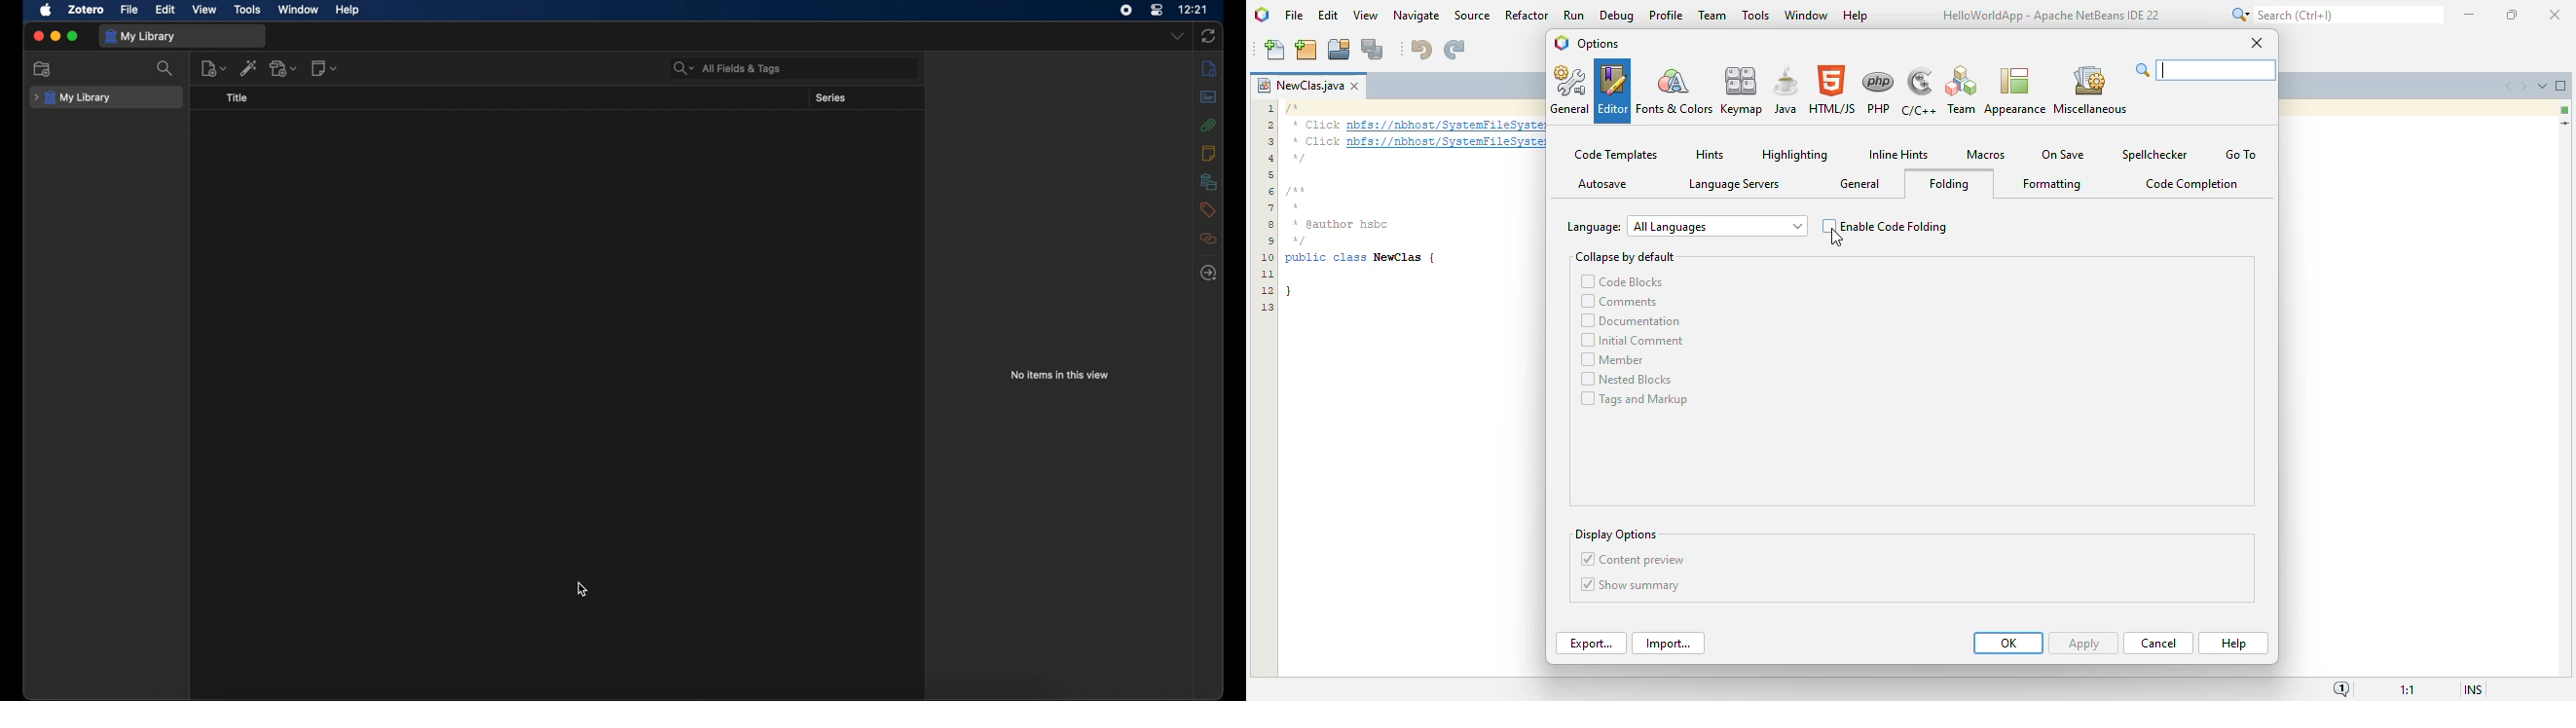 This screenshot has width=2576, height=728. I want to click on add item by identifier, so click(249, 68).